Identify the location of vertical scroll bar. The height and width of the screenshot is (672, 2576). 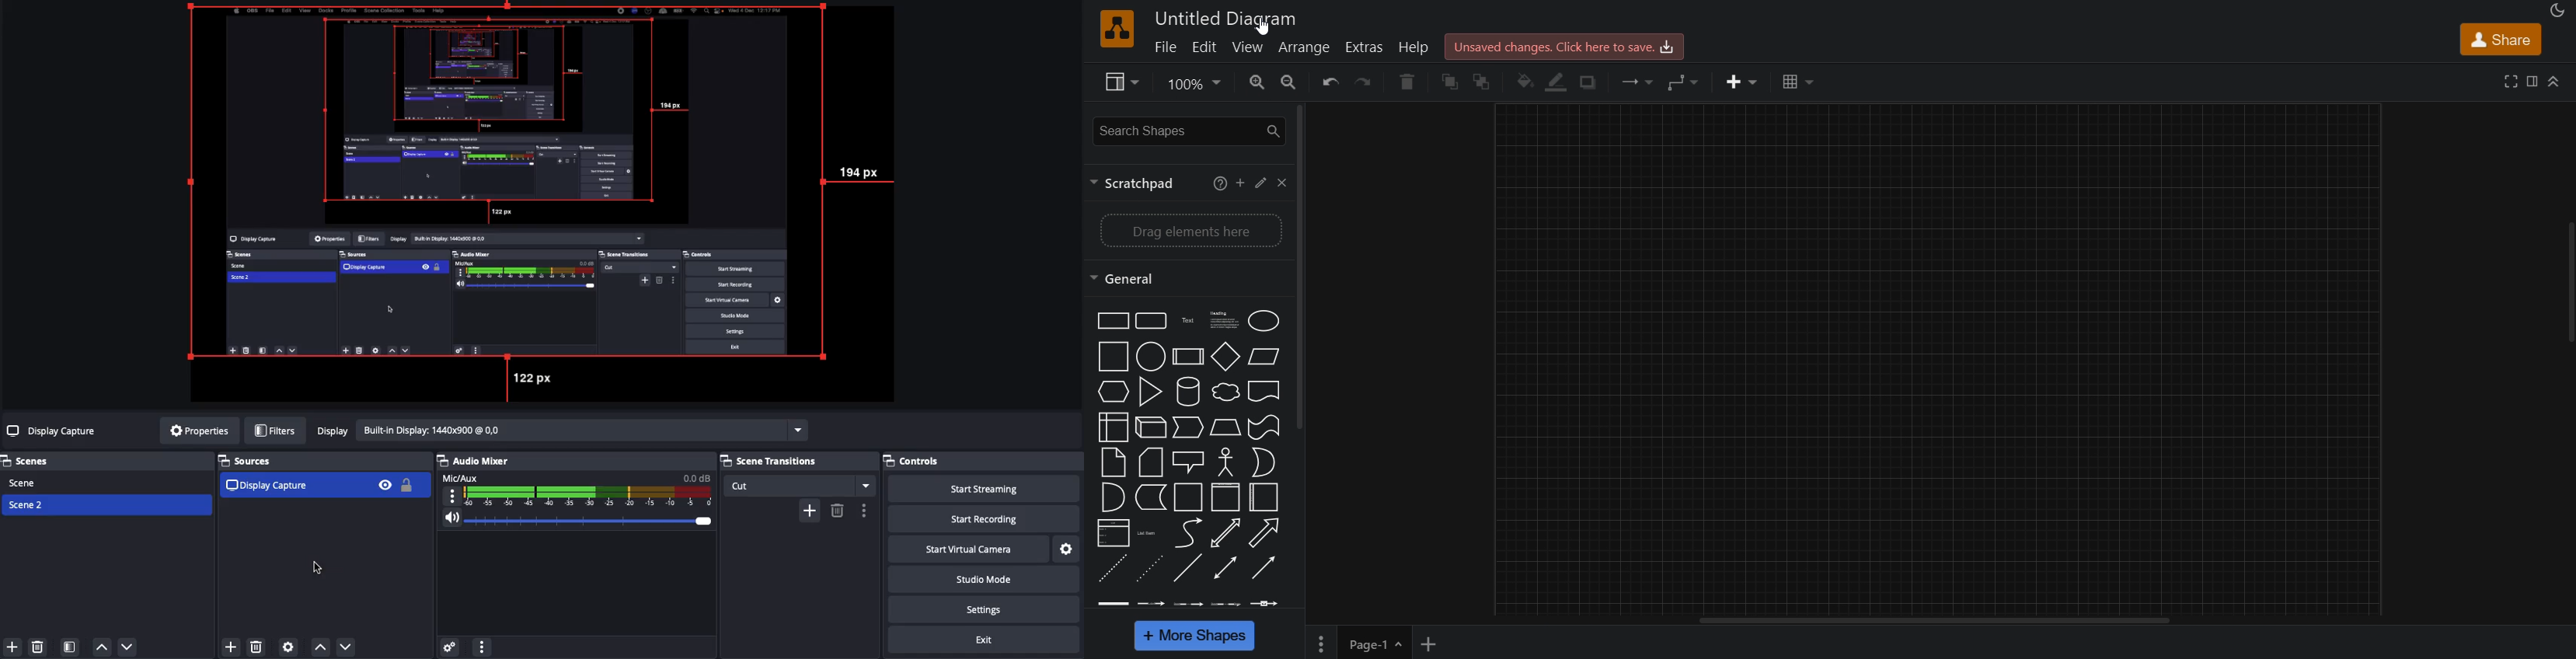
(1302, 266).